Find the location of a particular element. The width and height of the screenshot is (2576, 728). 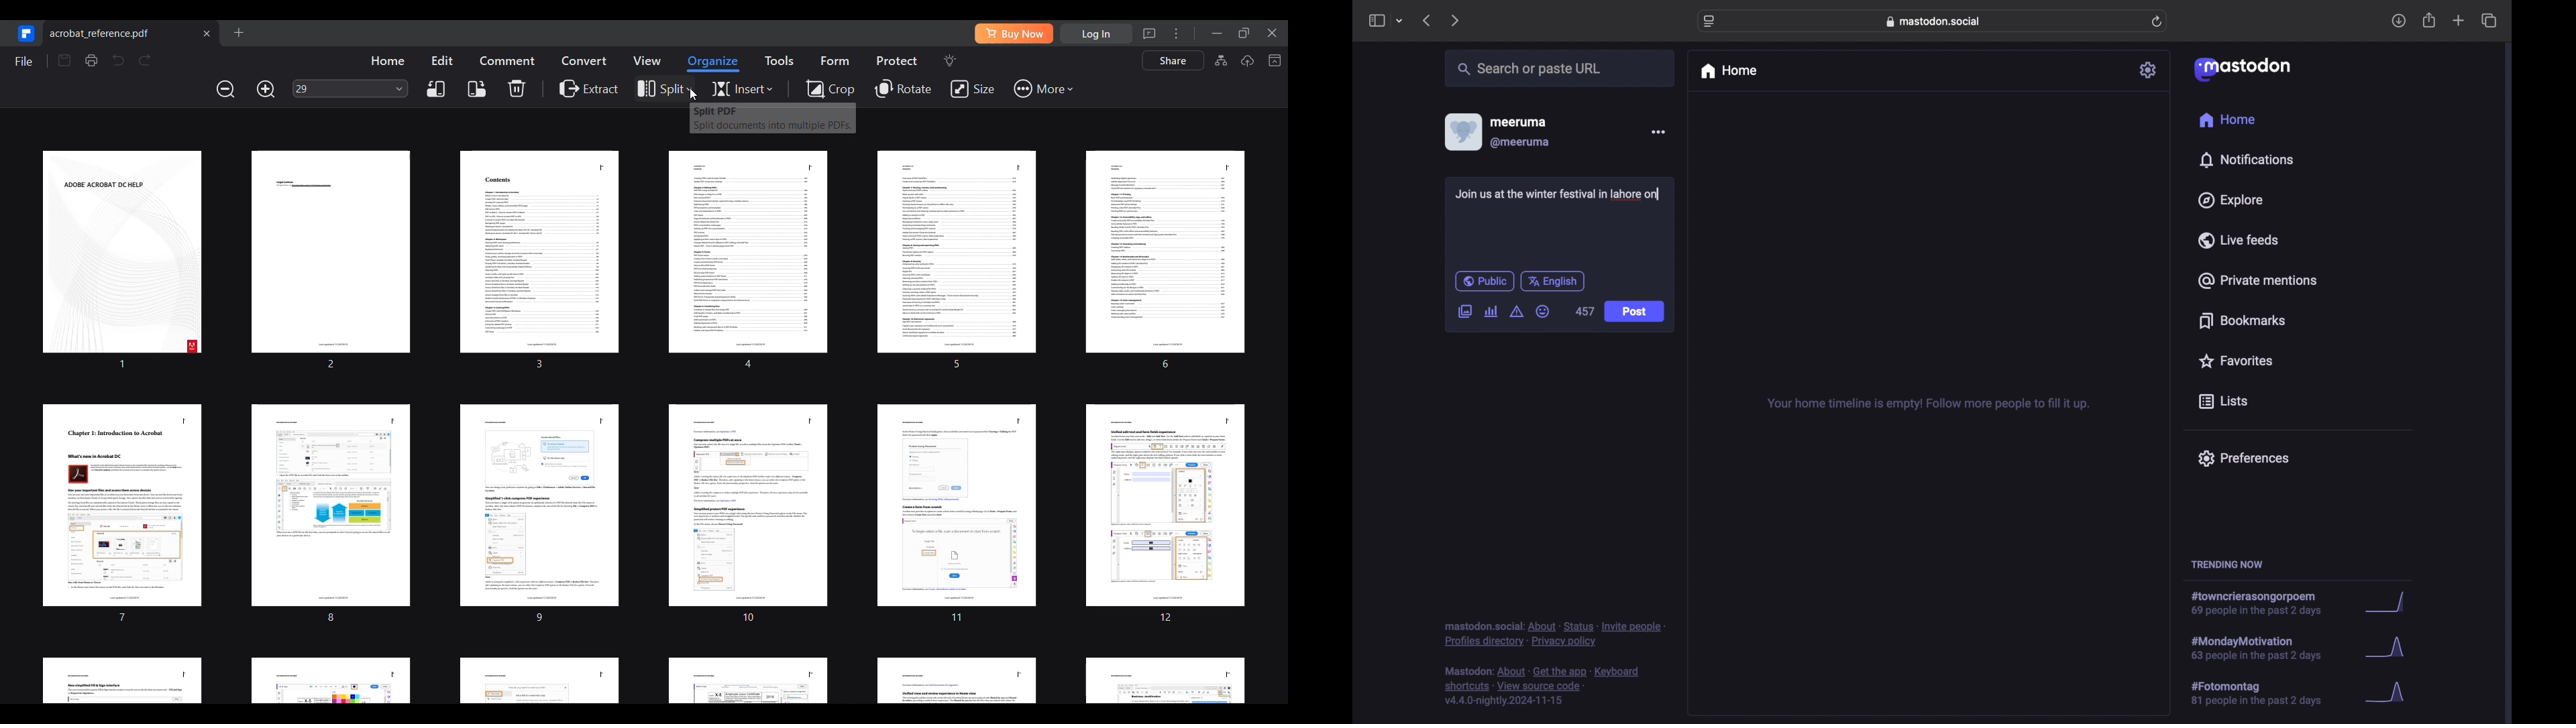

favorites is located at coordinates (2235, 361).